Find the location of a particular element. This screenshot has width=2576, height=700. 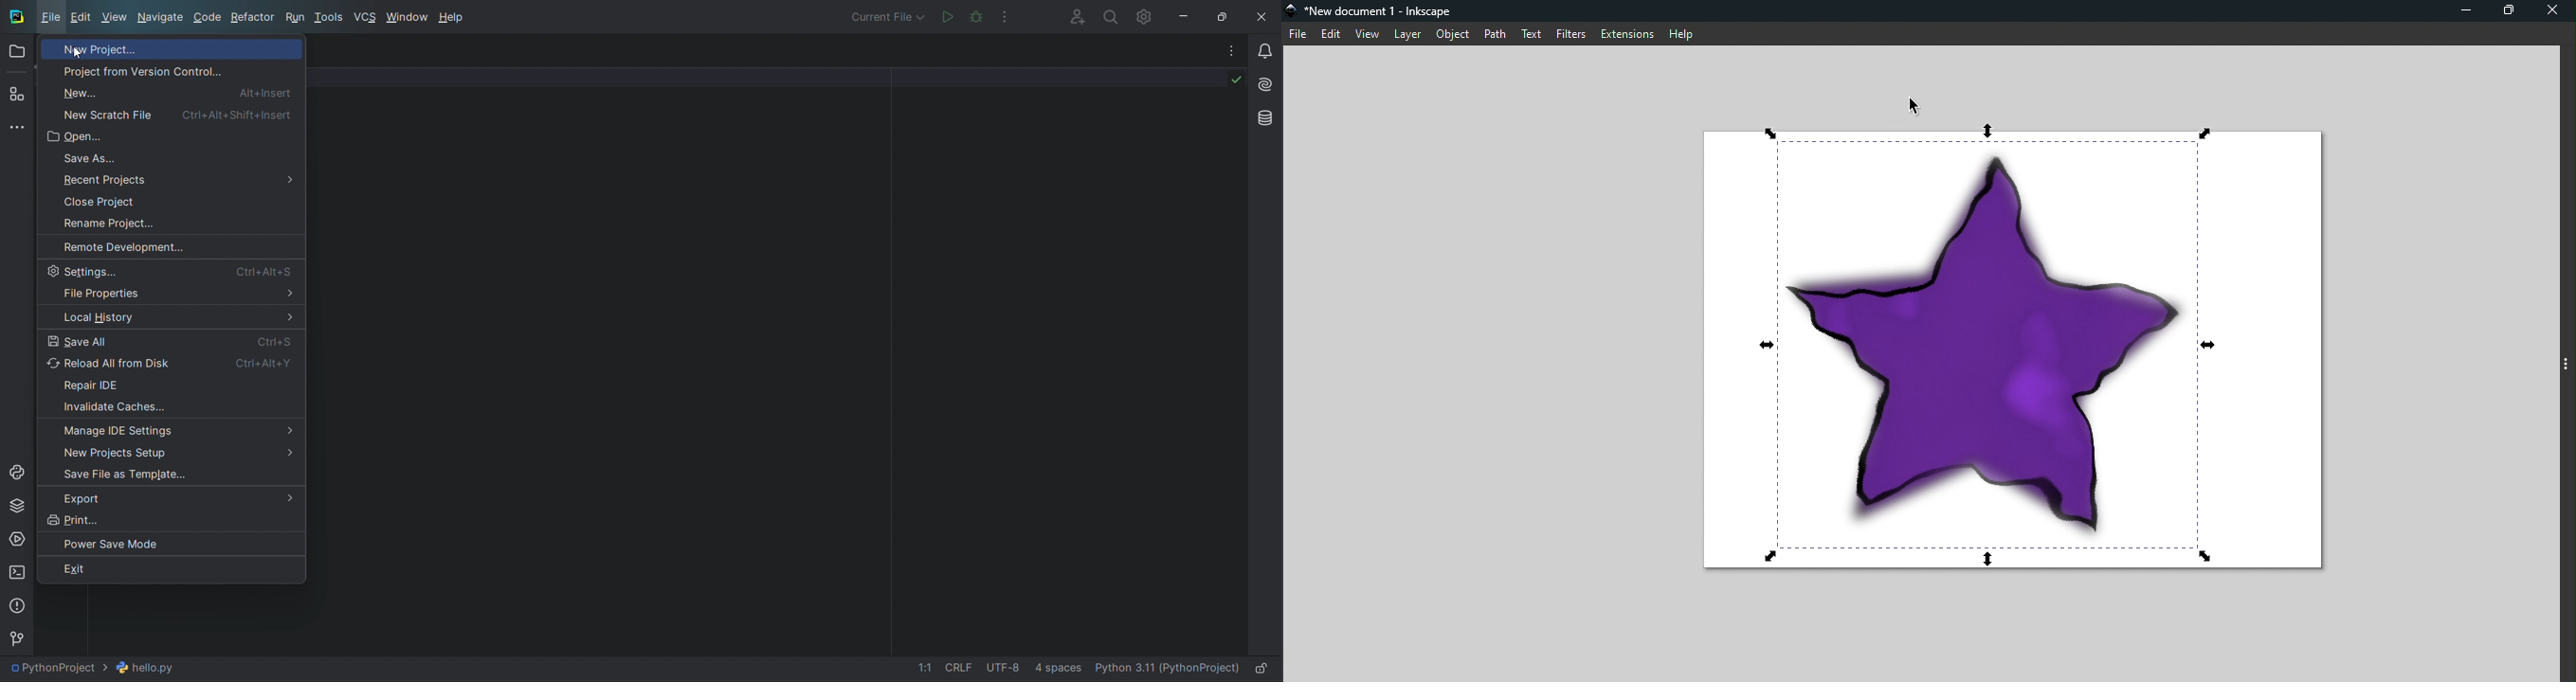

power save mod is located at coordinates (171, 541).